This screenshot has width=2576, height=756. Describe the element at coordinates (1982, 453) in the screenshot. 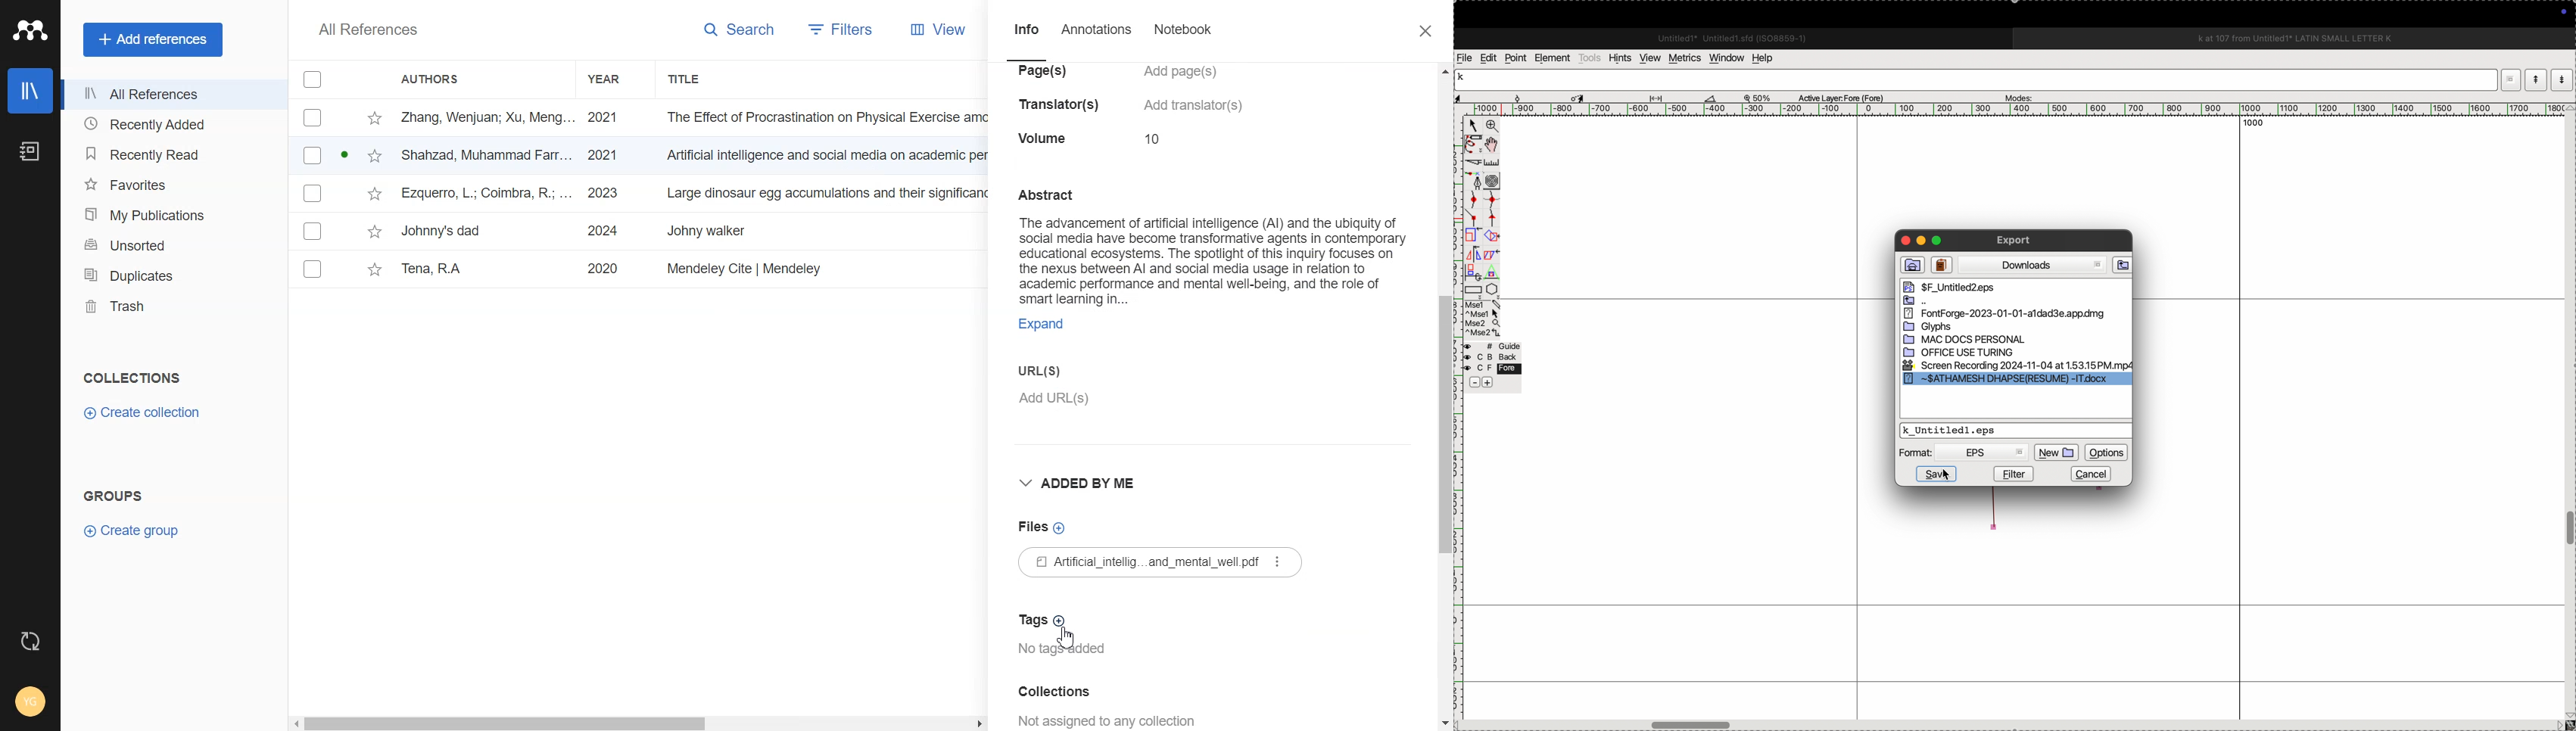

I see `eps` at that location.